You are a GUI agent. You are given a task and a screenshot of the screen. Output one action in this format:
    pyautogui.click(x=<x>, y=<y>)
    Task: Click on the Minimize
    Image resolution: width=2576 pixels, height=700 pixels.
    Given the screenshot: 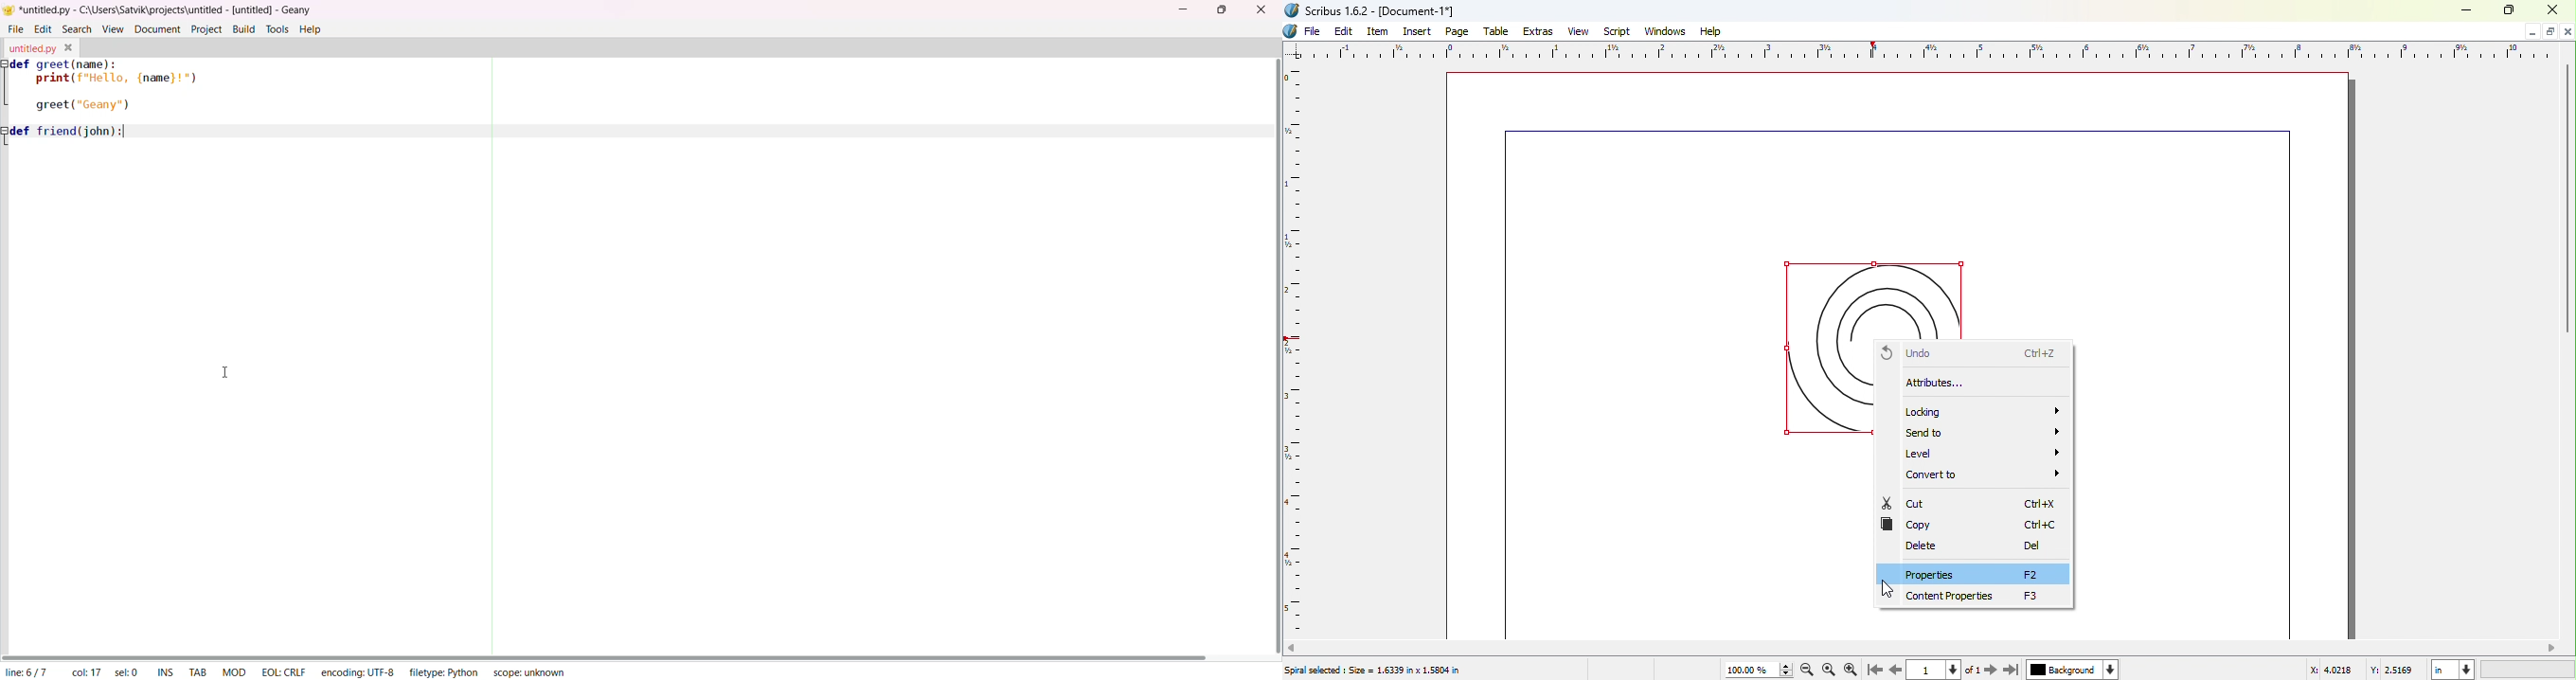 What is the action you would take?
    pyautogui.click(x=2469, y=9)
    